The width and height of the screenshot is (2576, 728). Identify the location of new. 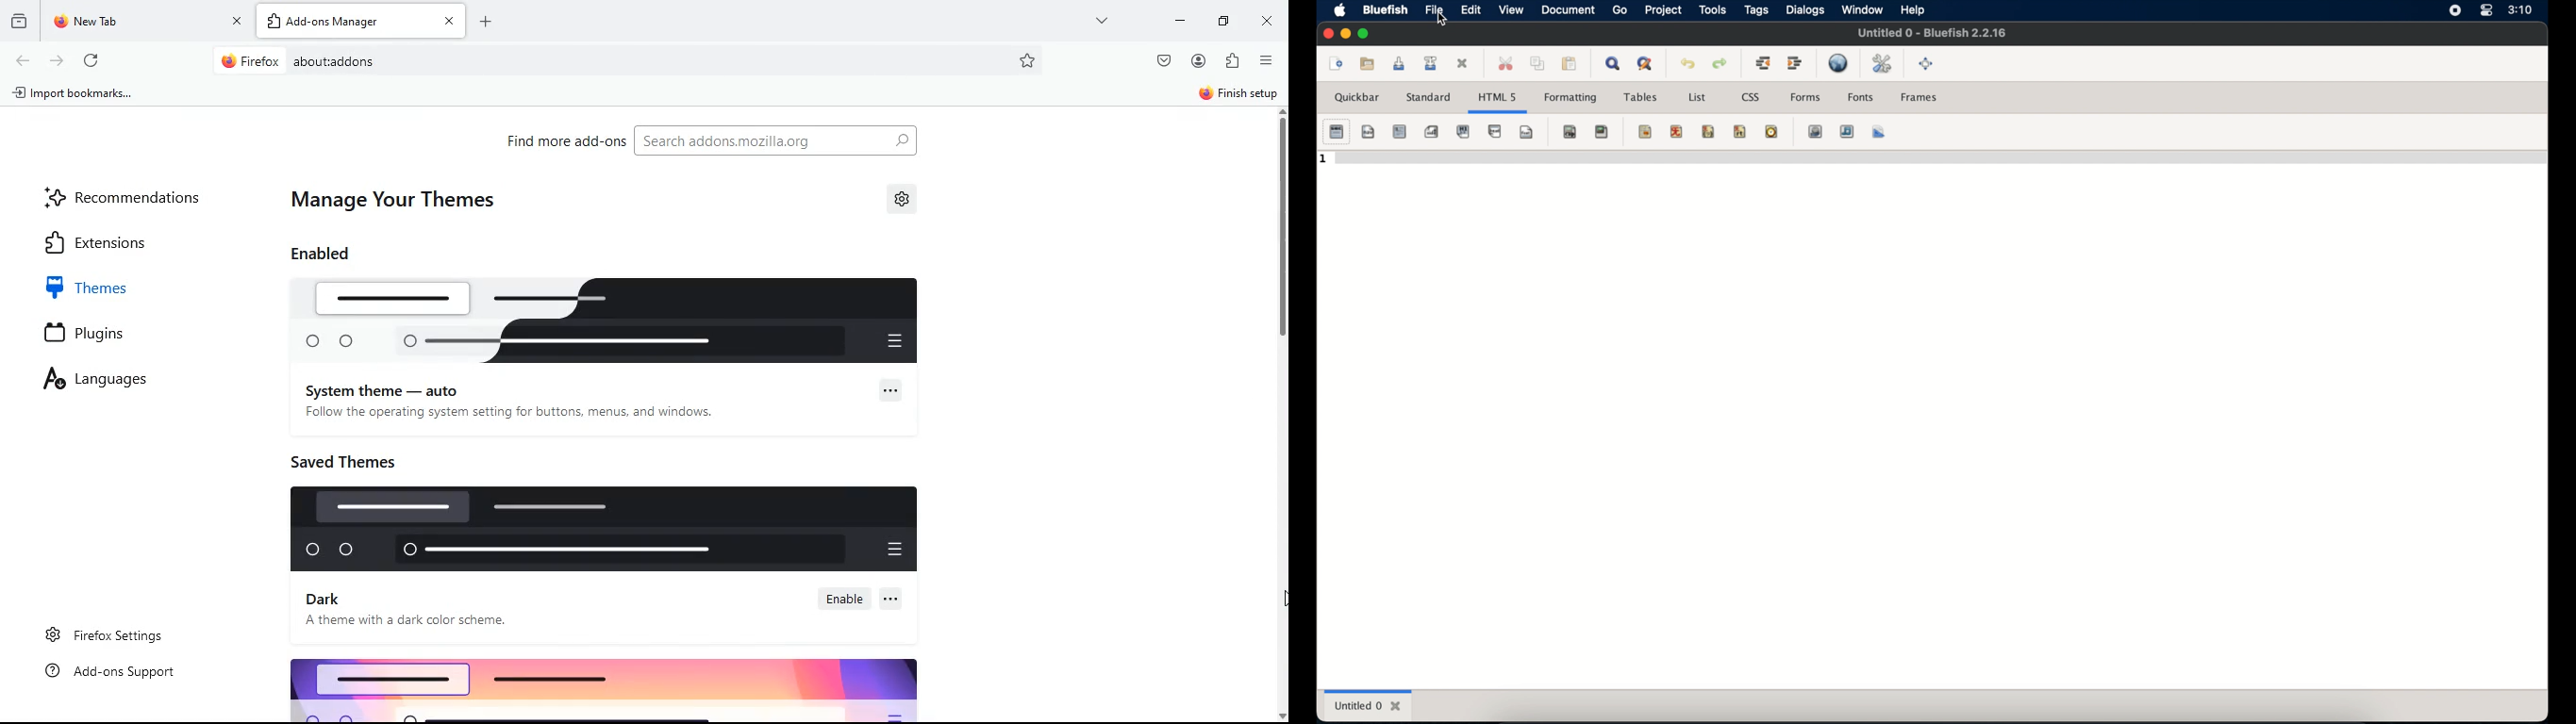
(1335, 64).